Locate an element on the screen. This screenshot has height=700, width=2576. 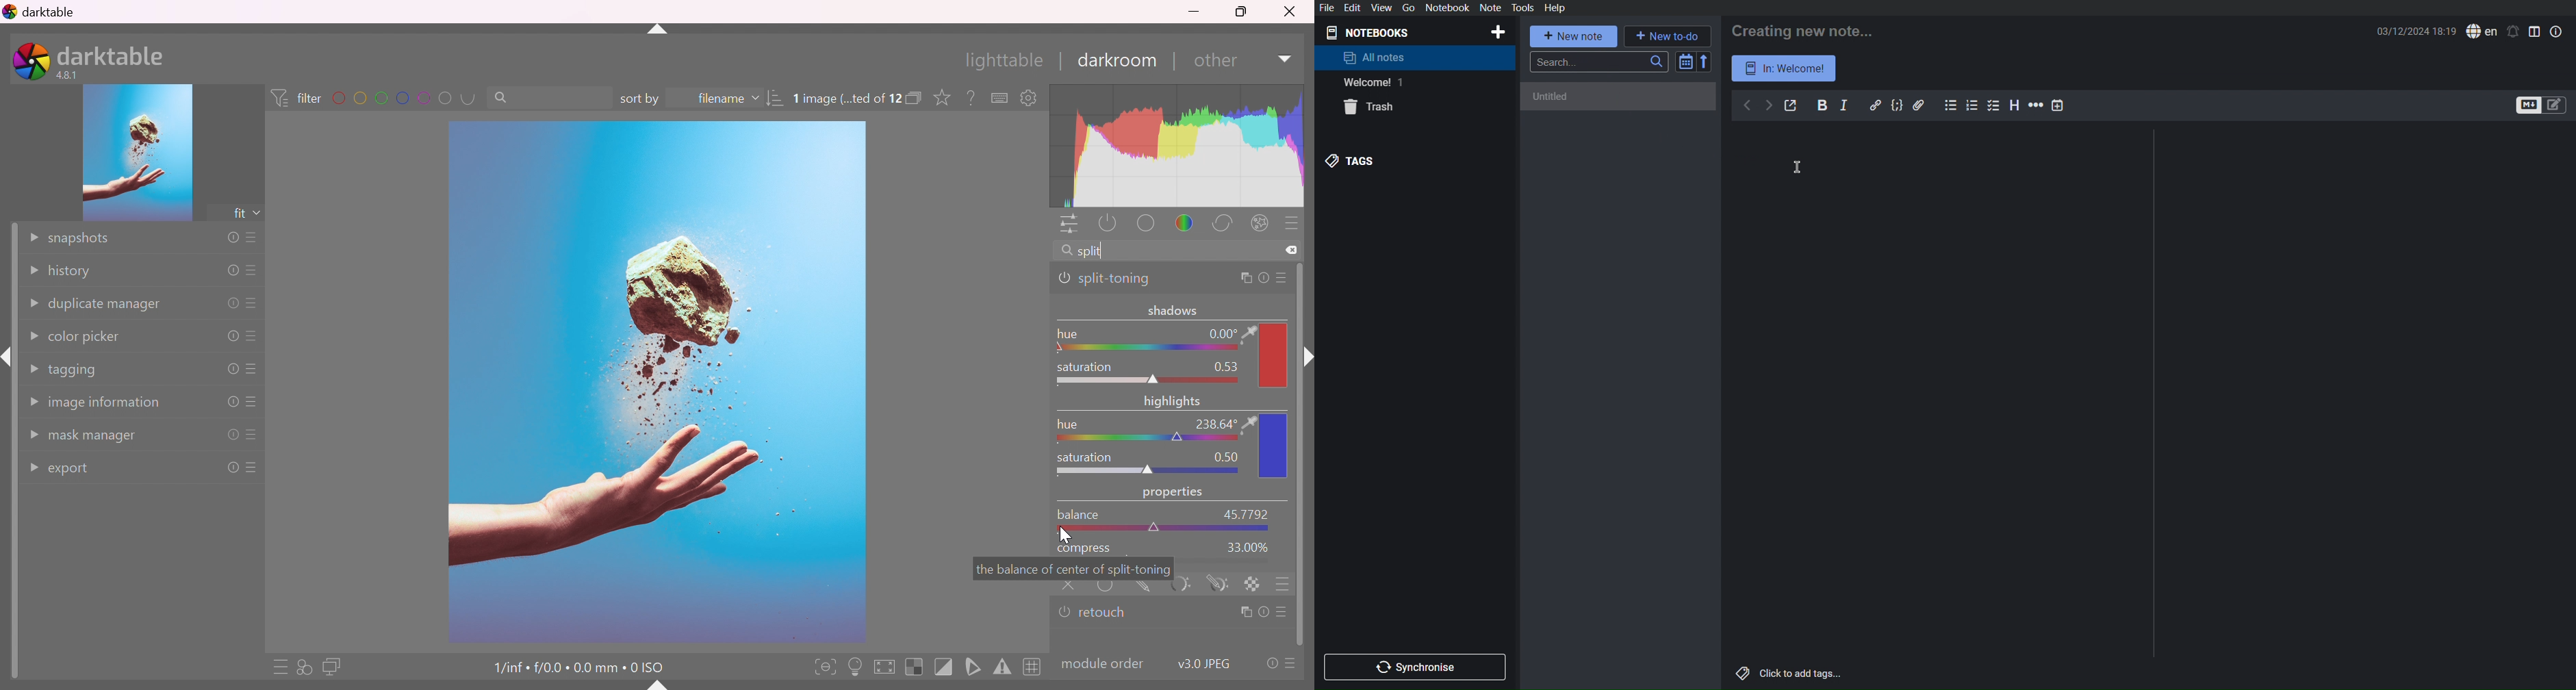
All notes is located at coordinates (1375, 57).